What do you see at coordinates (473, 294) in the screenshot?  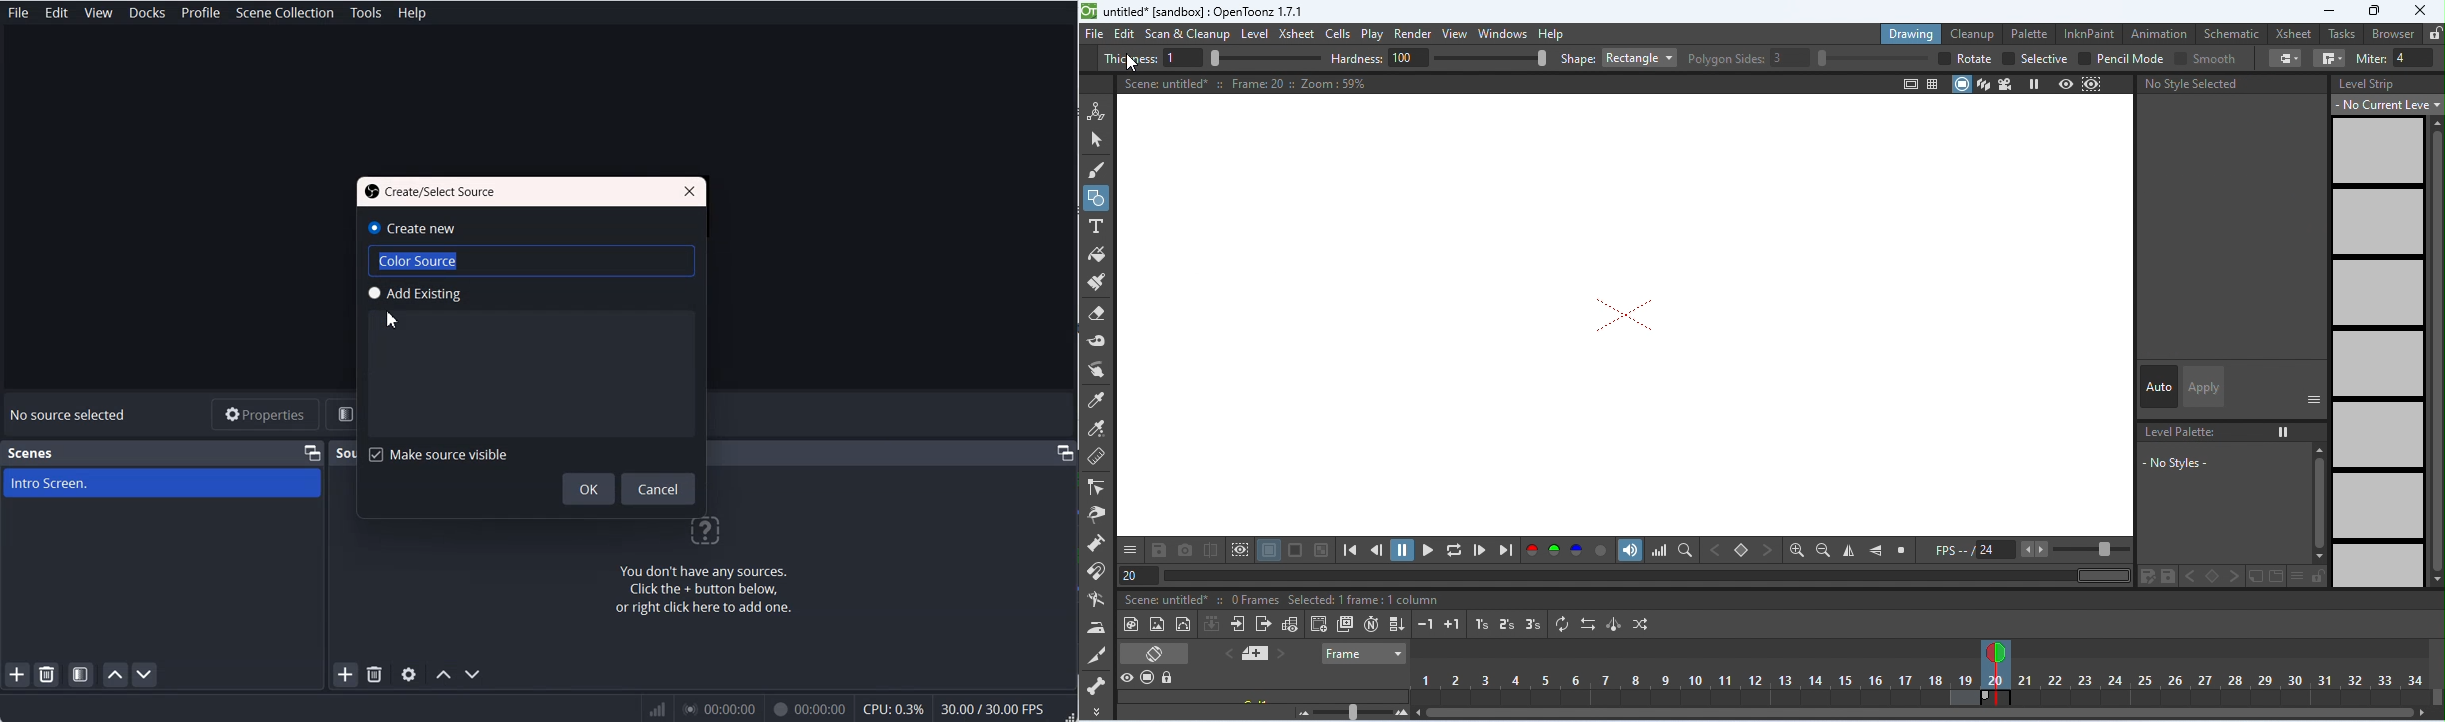 I see `Add Existing` at bounding box center [473, 294].